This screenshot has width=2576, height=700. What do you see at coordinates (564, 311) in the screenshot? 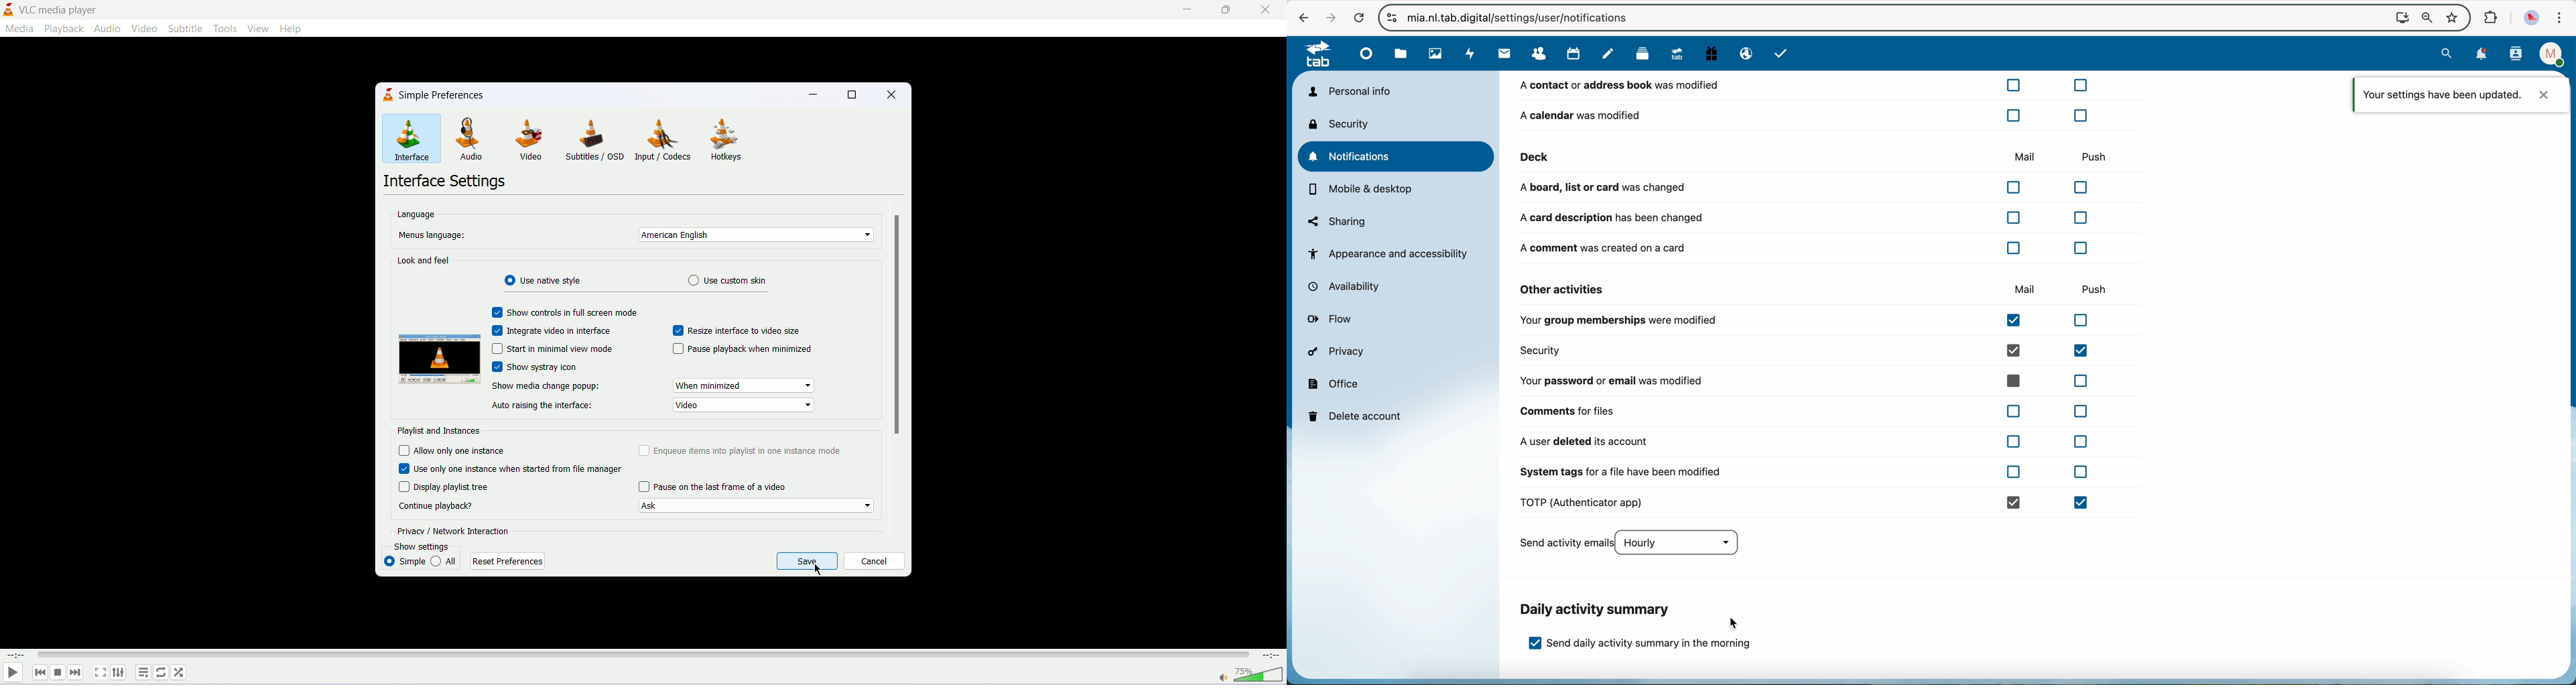
I see `show contrls` at bounding box center [564, 311].